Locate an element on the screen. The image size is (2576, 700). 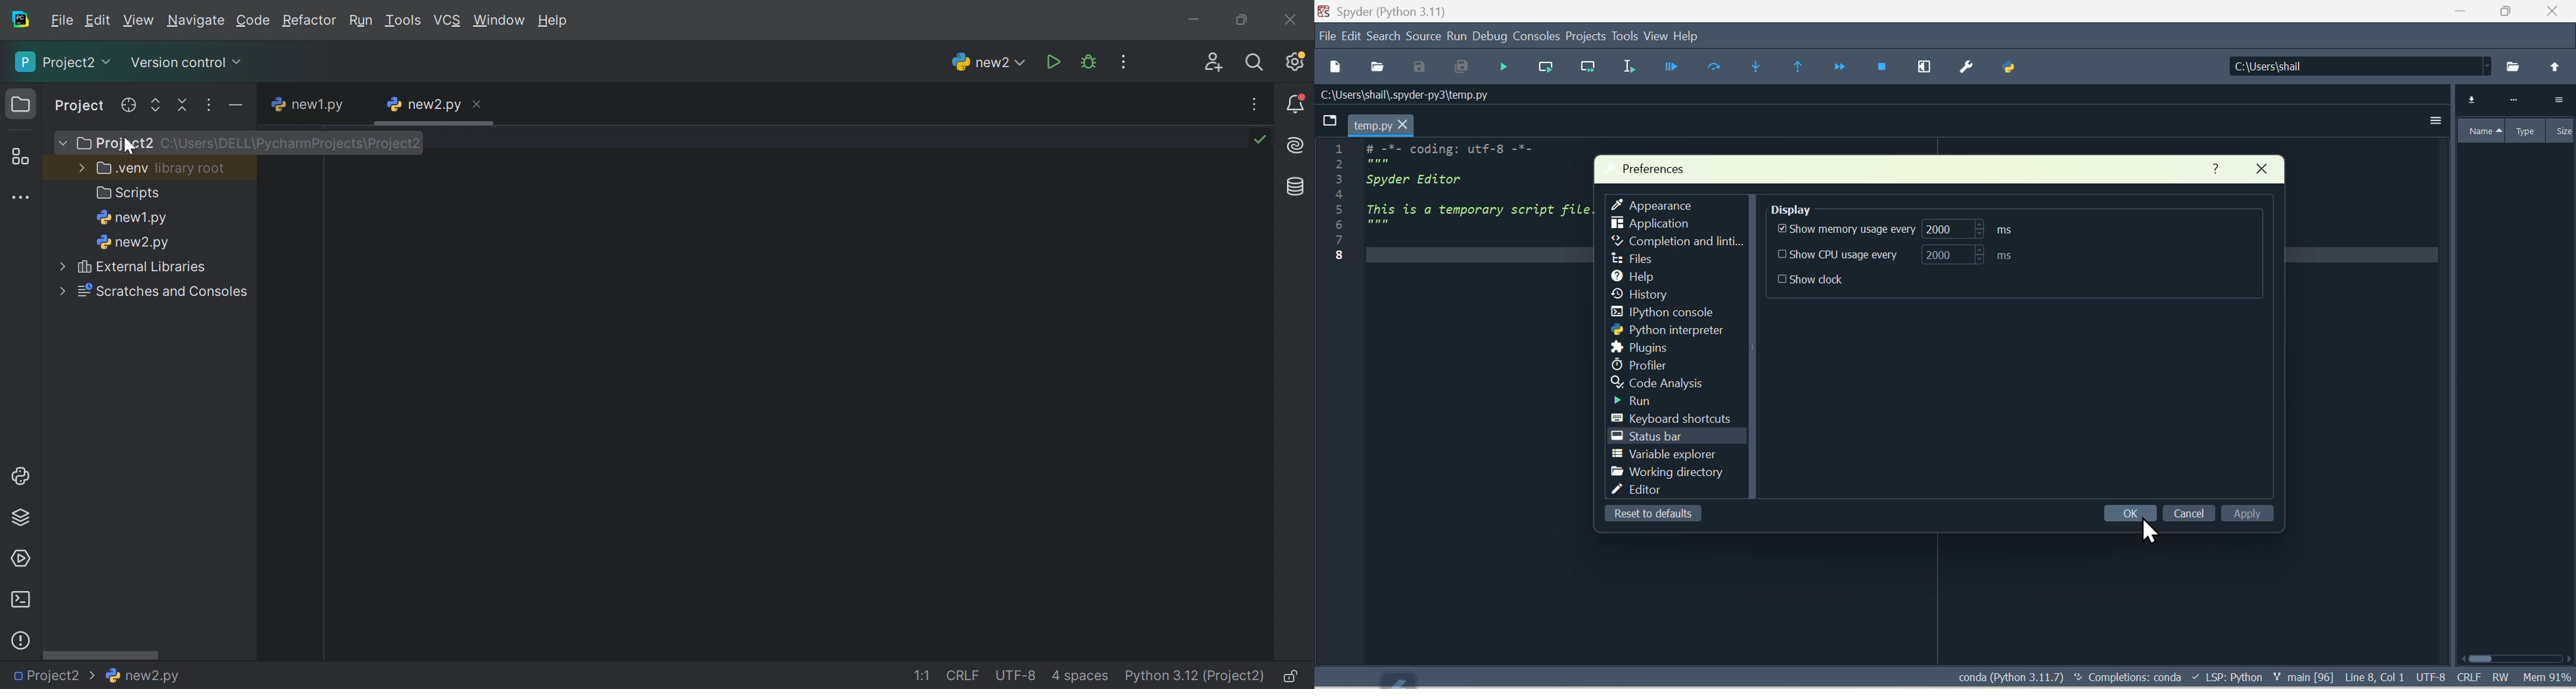
Projects is located at coordinates (1586, 36).